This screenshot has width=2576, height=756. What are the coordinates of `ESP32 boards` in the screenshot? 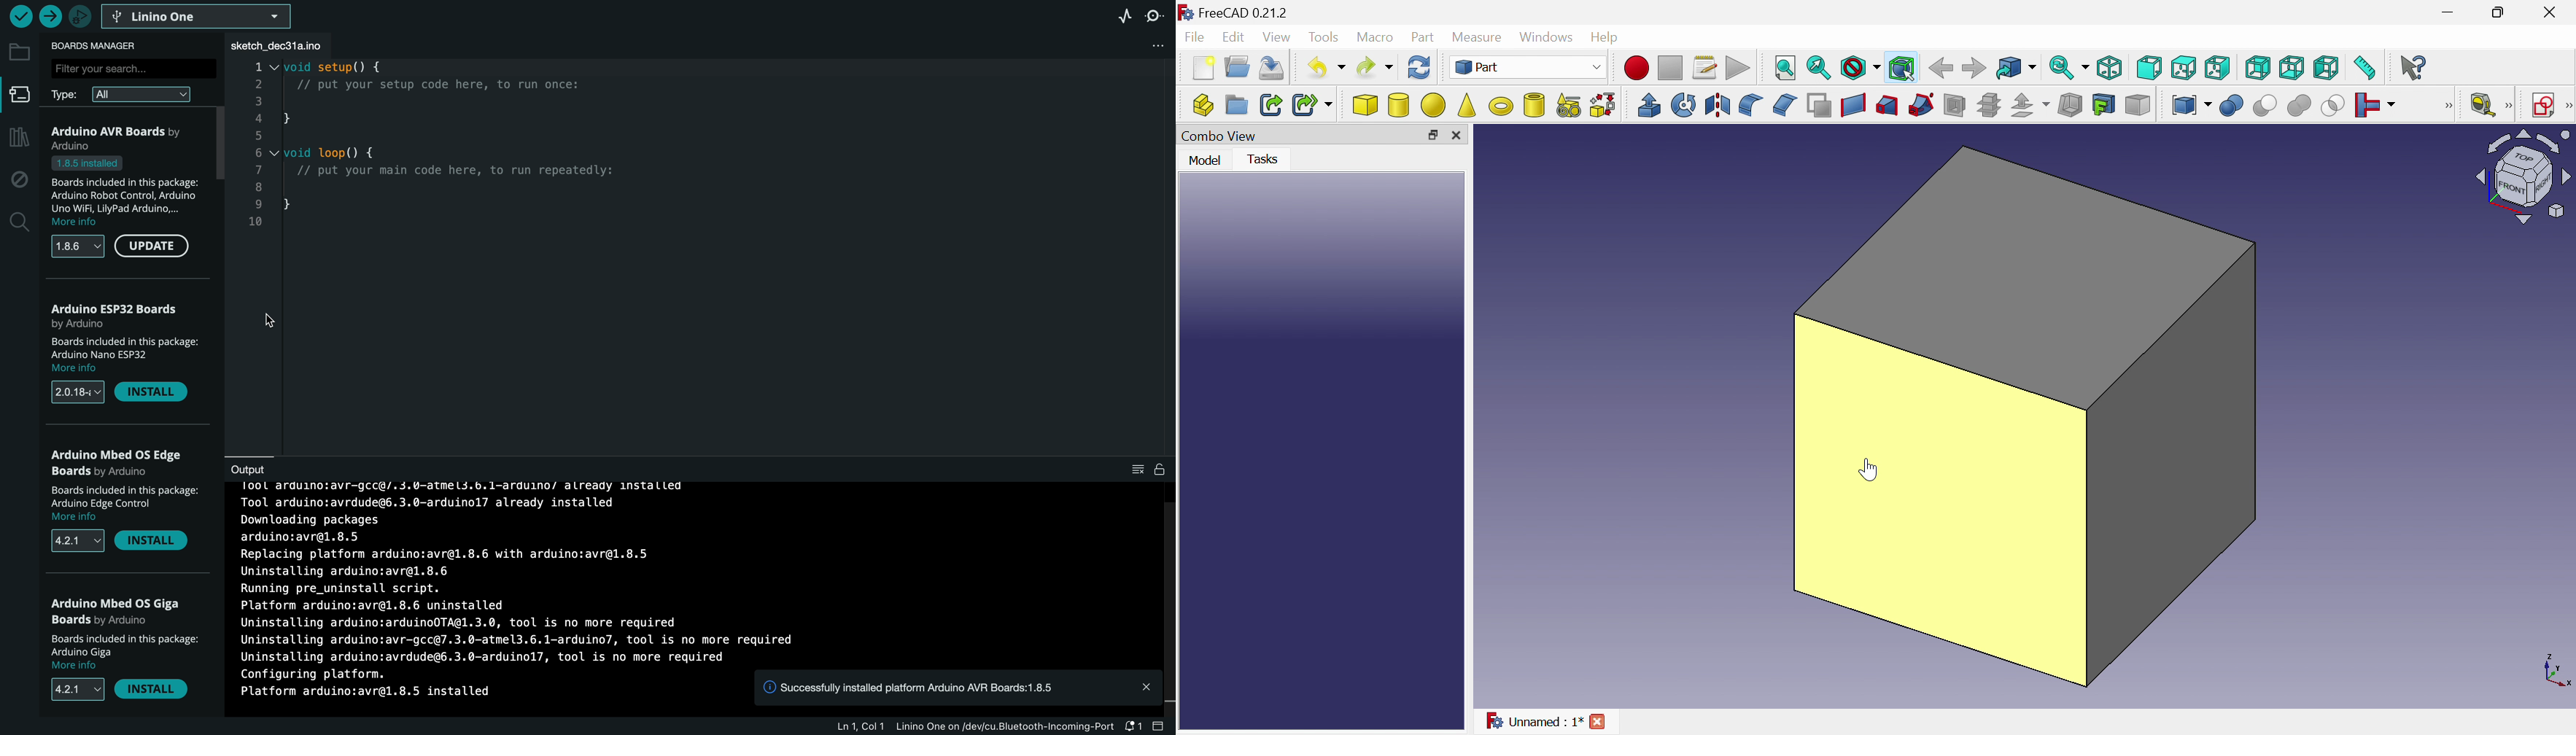 It's located at (120, 314).